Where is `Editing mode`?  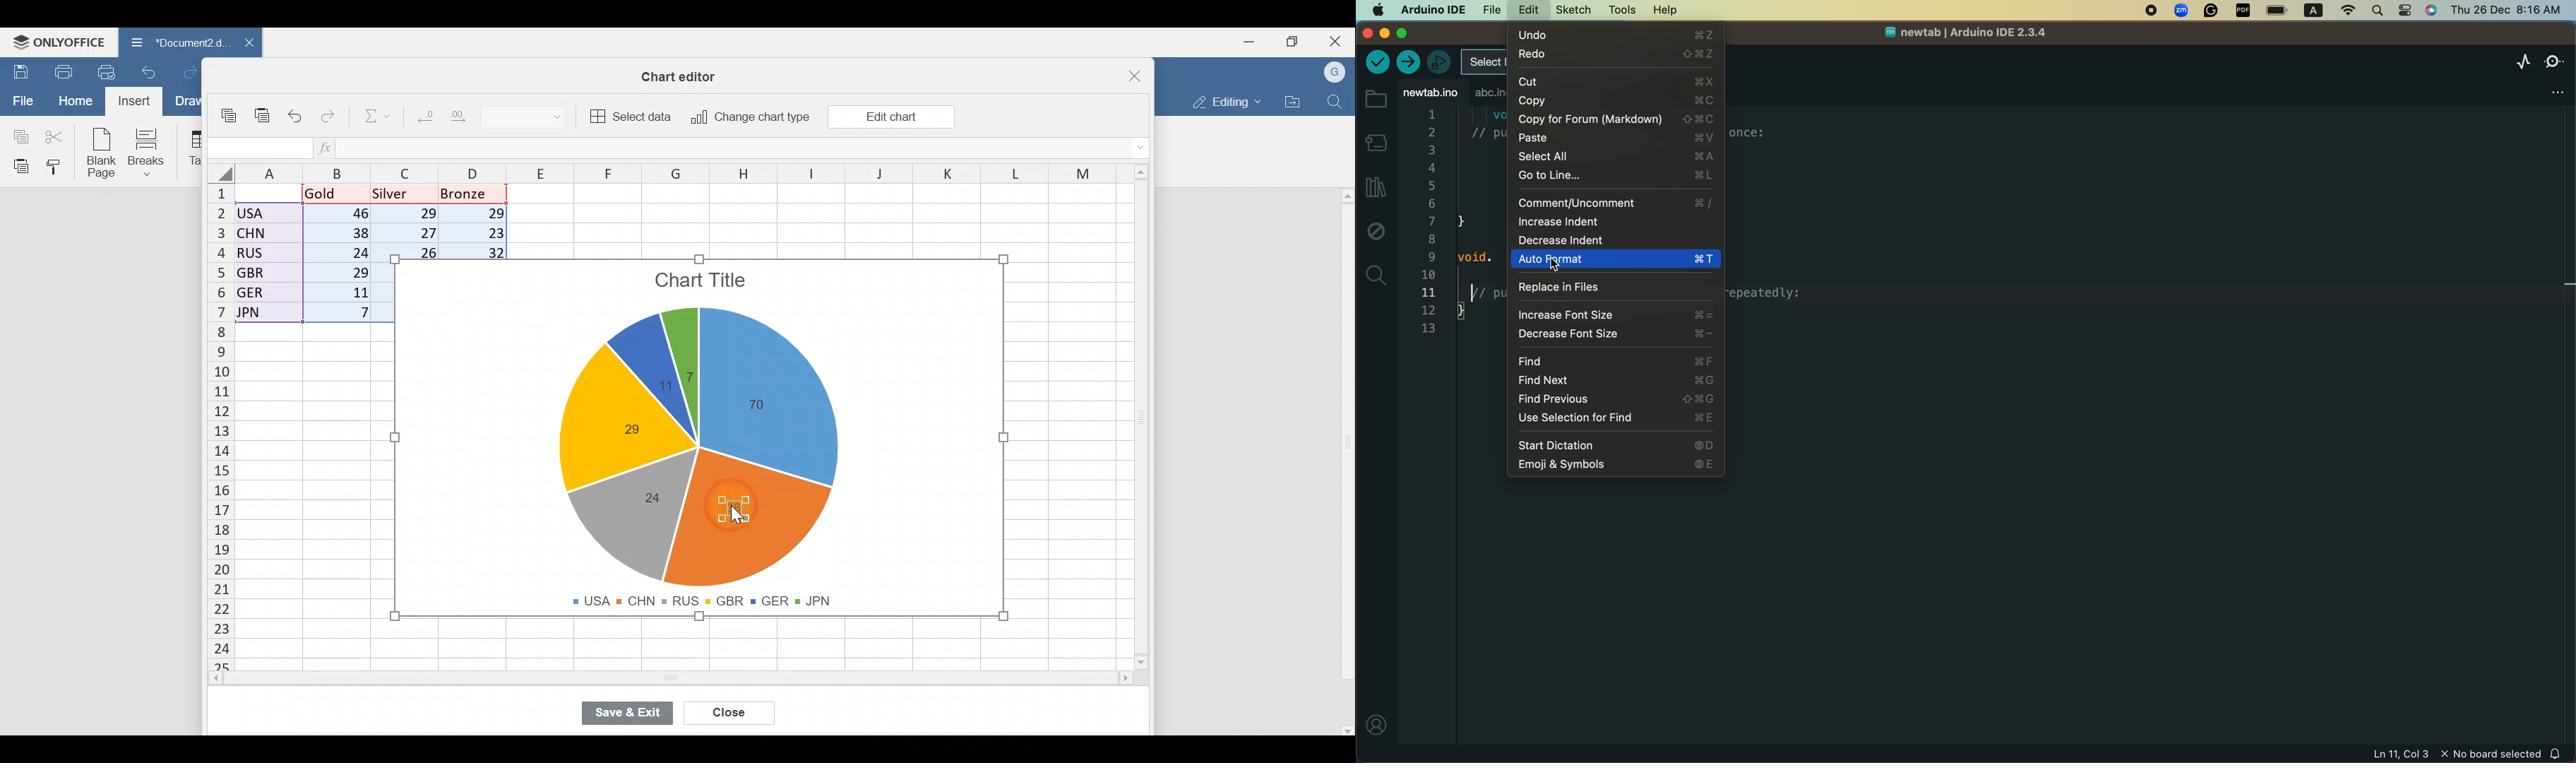 Editing mode is located at coordinates (1225, 99).